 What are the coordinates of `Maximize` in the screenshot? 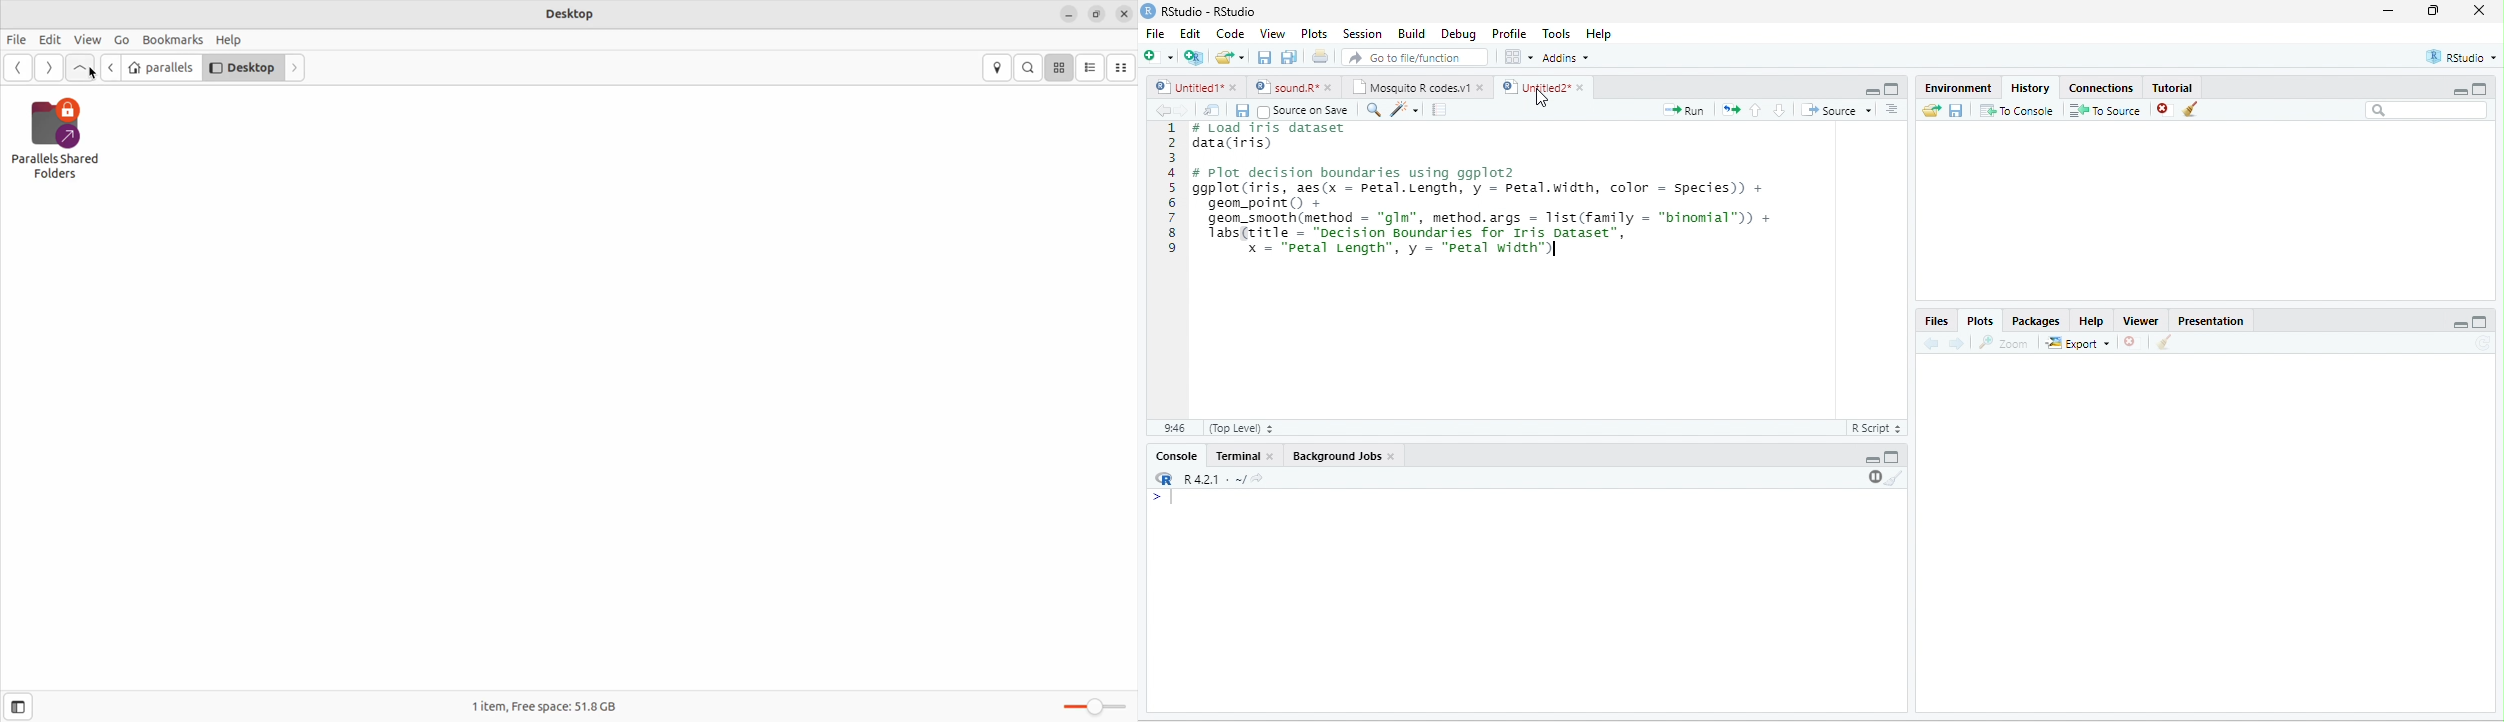 It's located at (2479, 322).